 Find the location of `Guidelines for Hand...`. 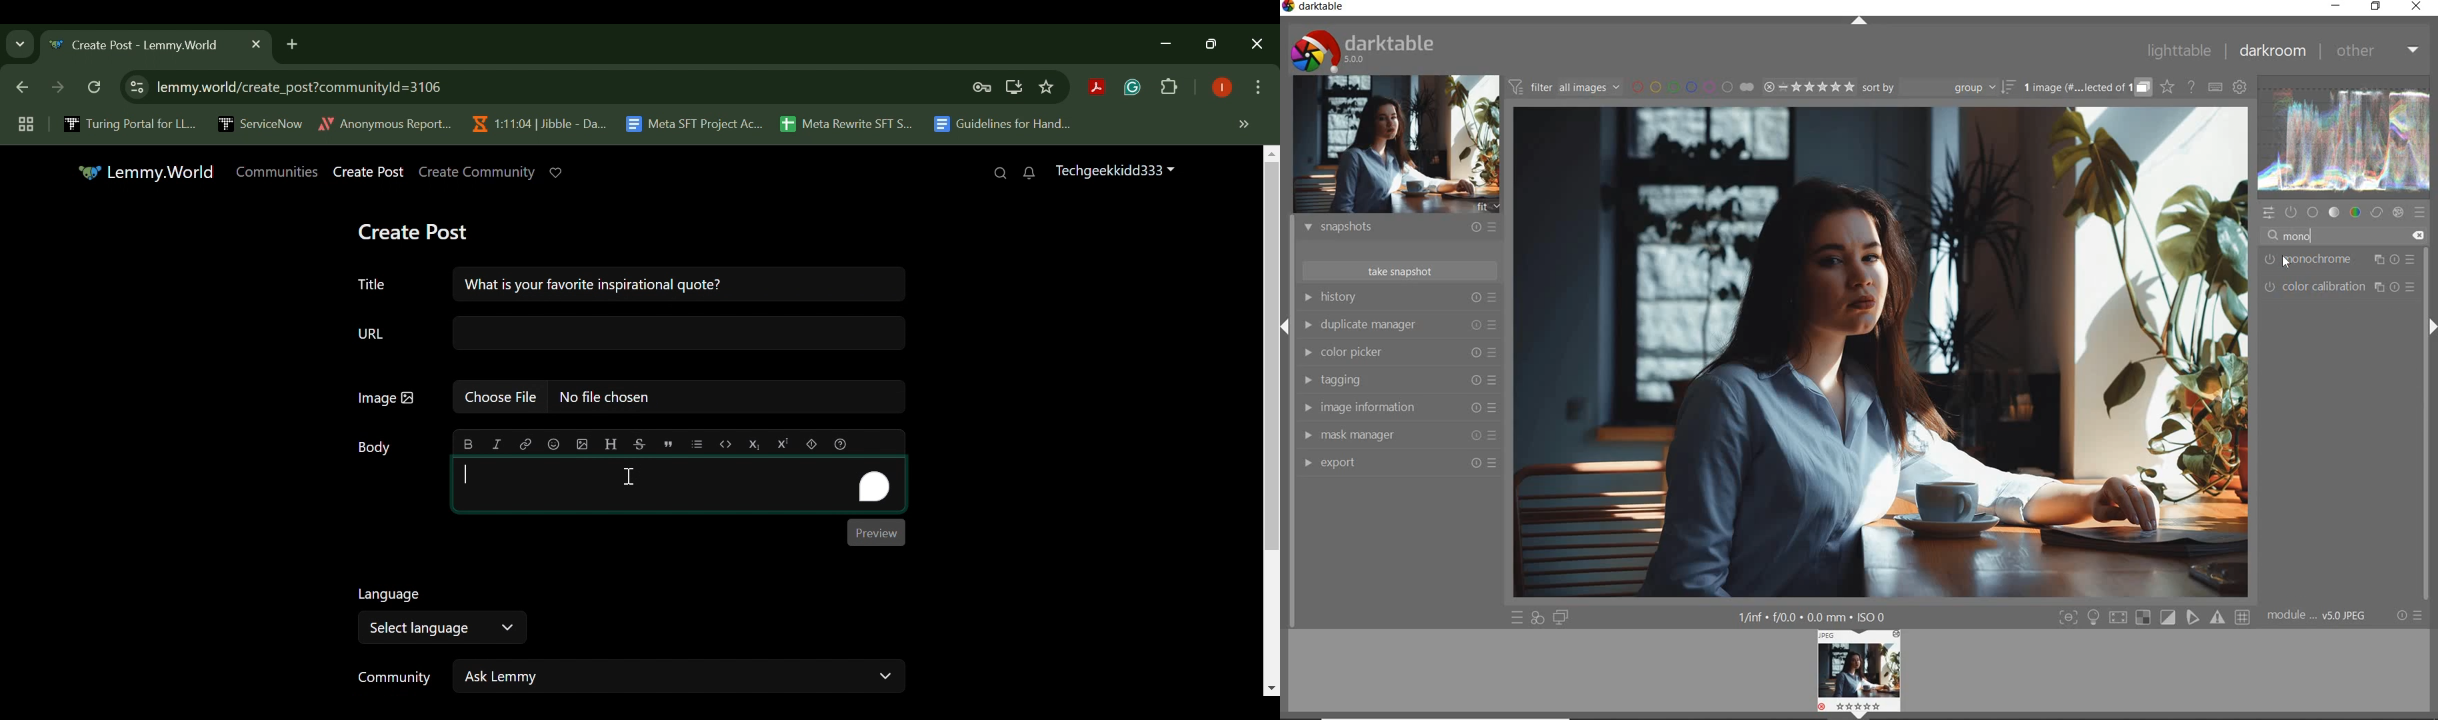

Guidelines for Hand... is located at coordinates (1000, 124).